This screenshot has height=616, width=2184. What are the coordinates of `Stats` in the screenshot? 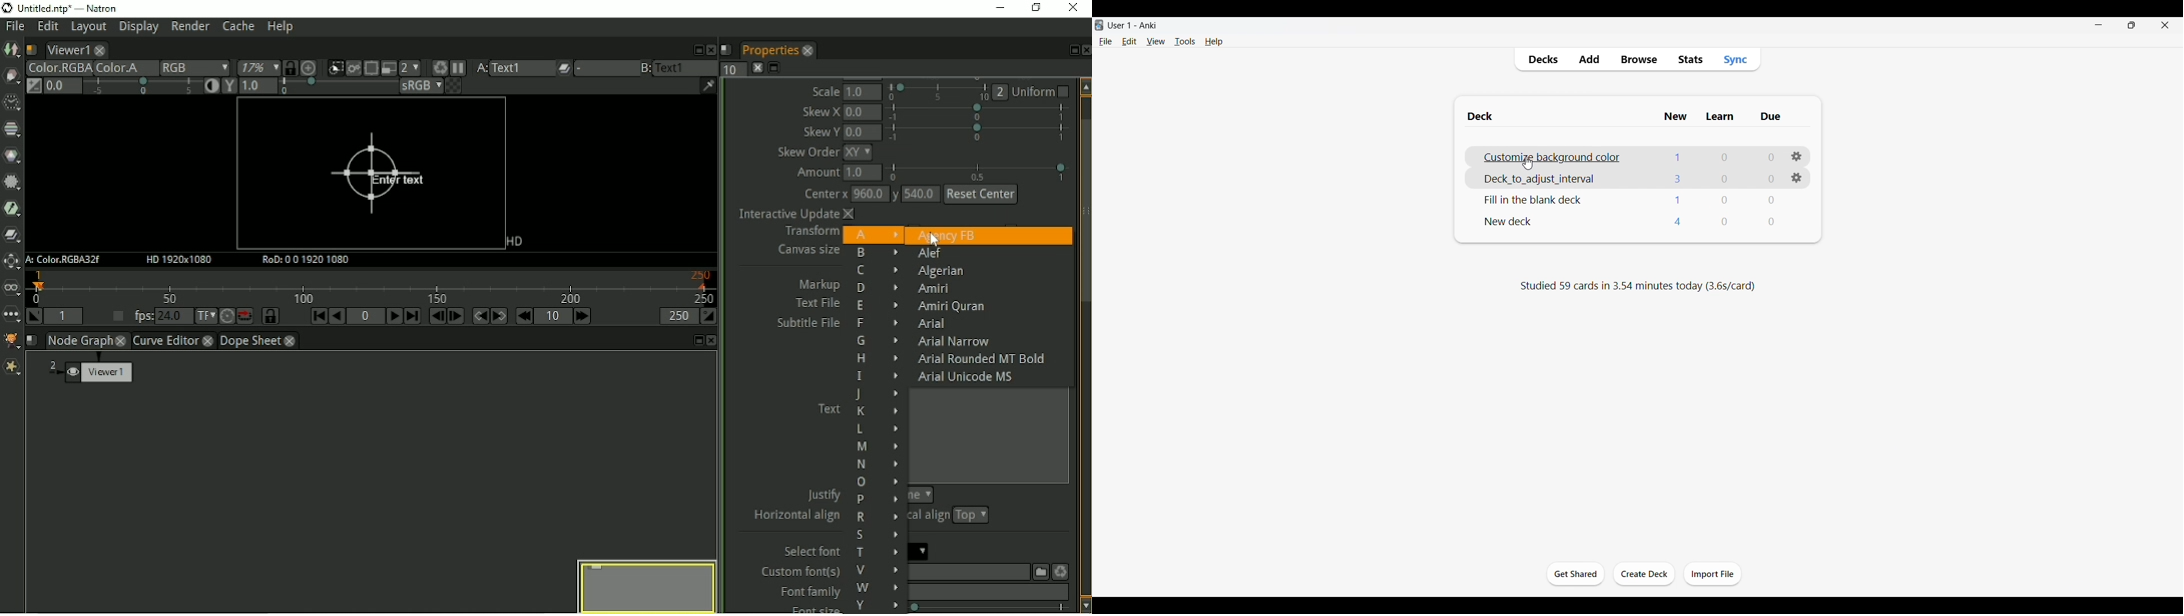 It's located at (1690, 60).